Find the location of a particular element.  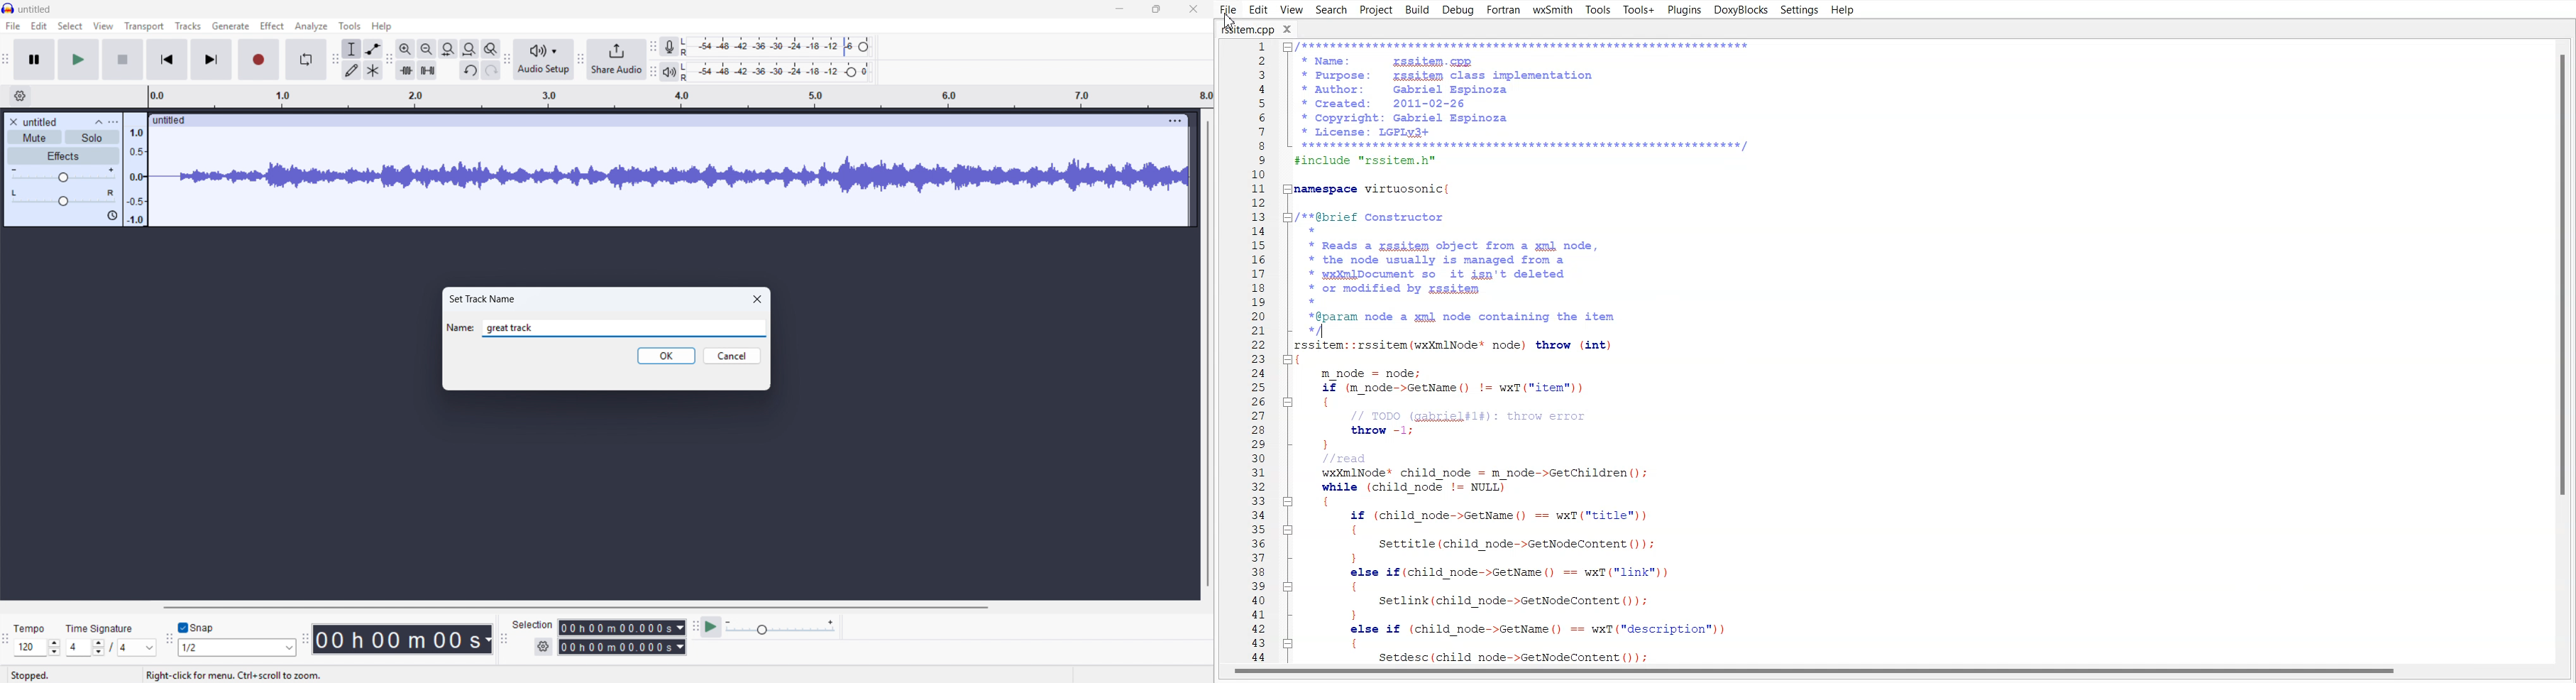

Tempo is located at coordinates (33, 629).